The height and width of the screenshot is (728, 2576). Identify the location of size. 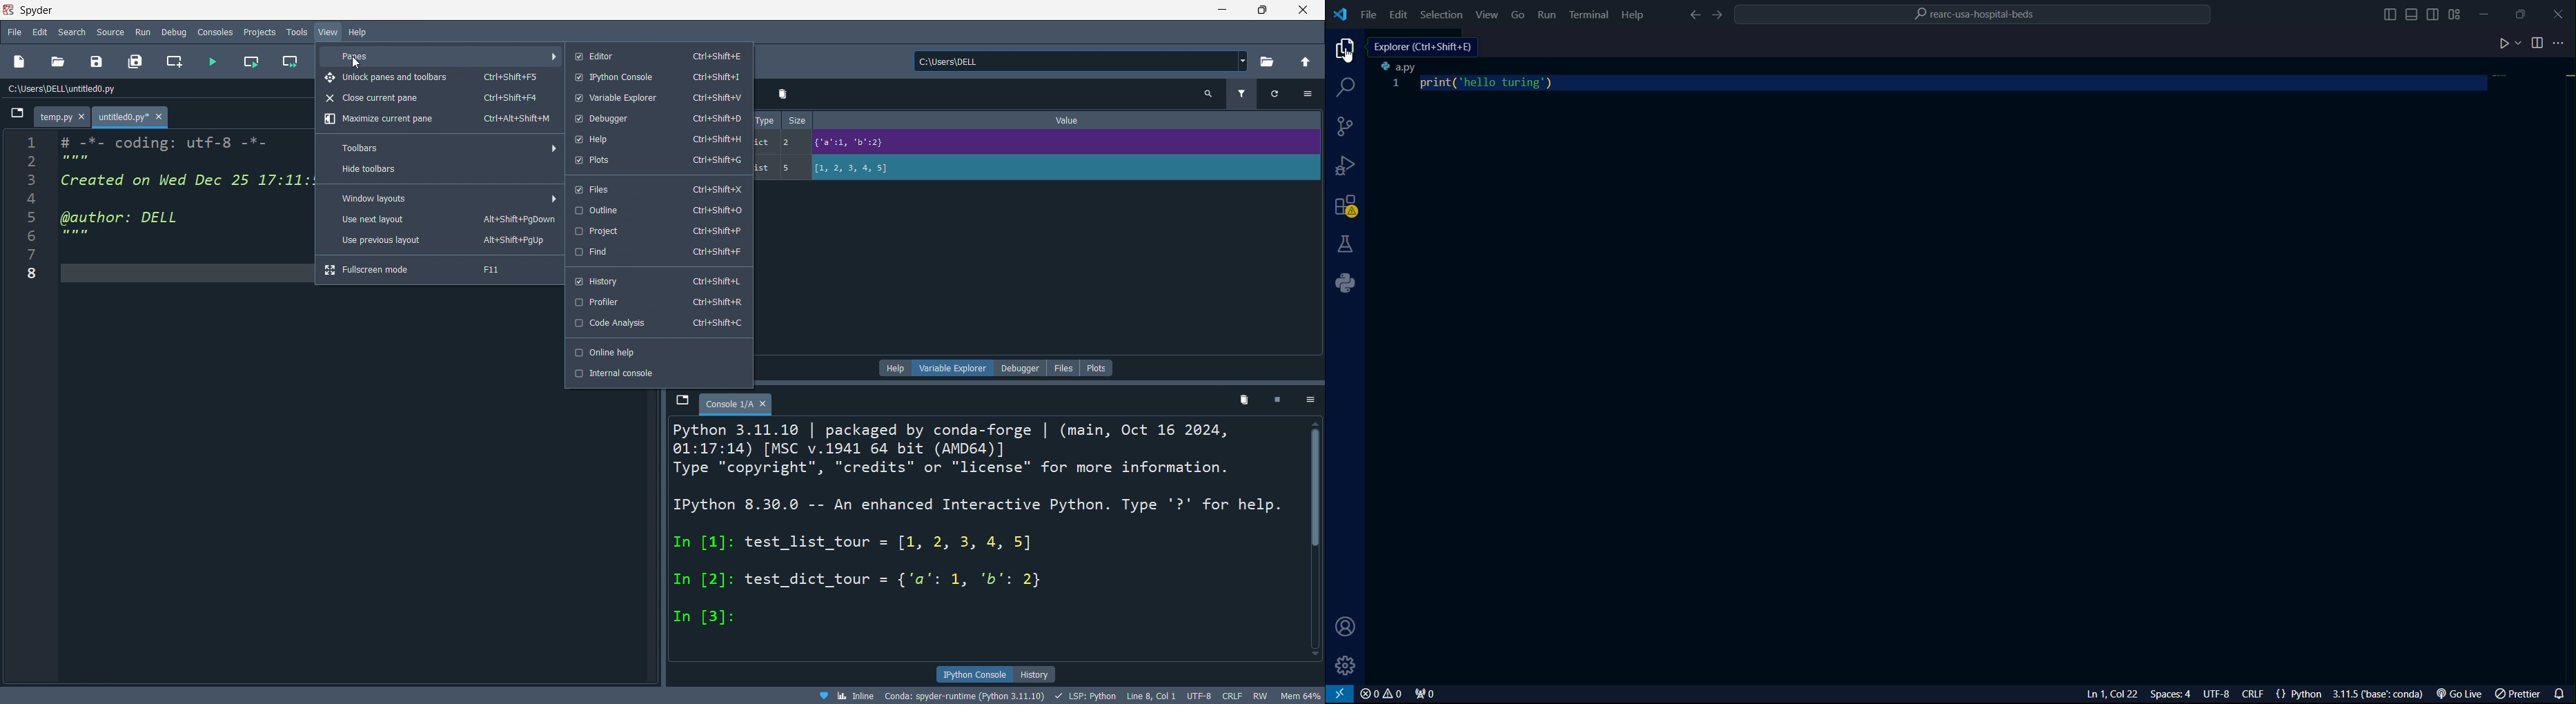
(798, 121).